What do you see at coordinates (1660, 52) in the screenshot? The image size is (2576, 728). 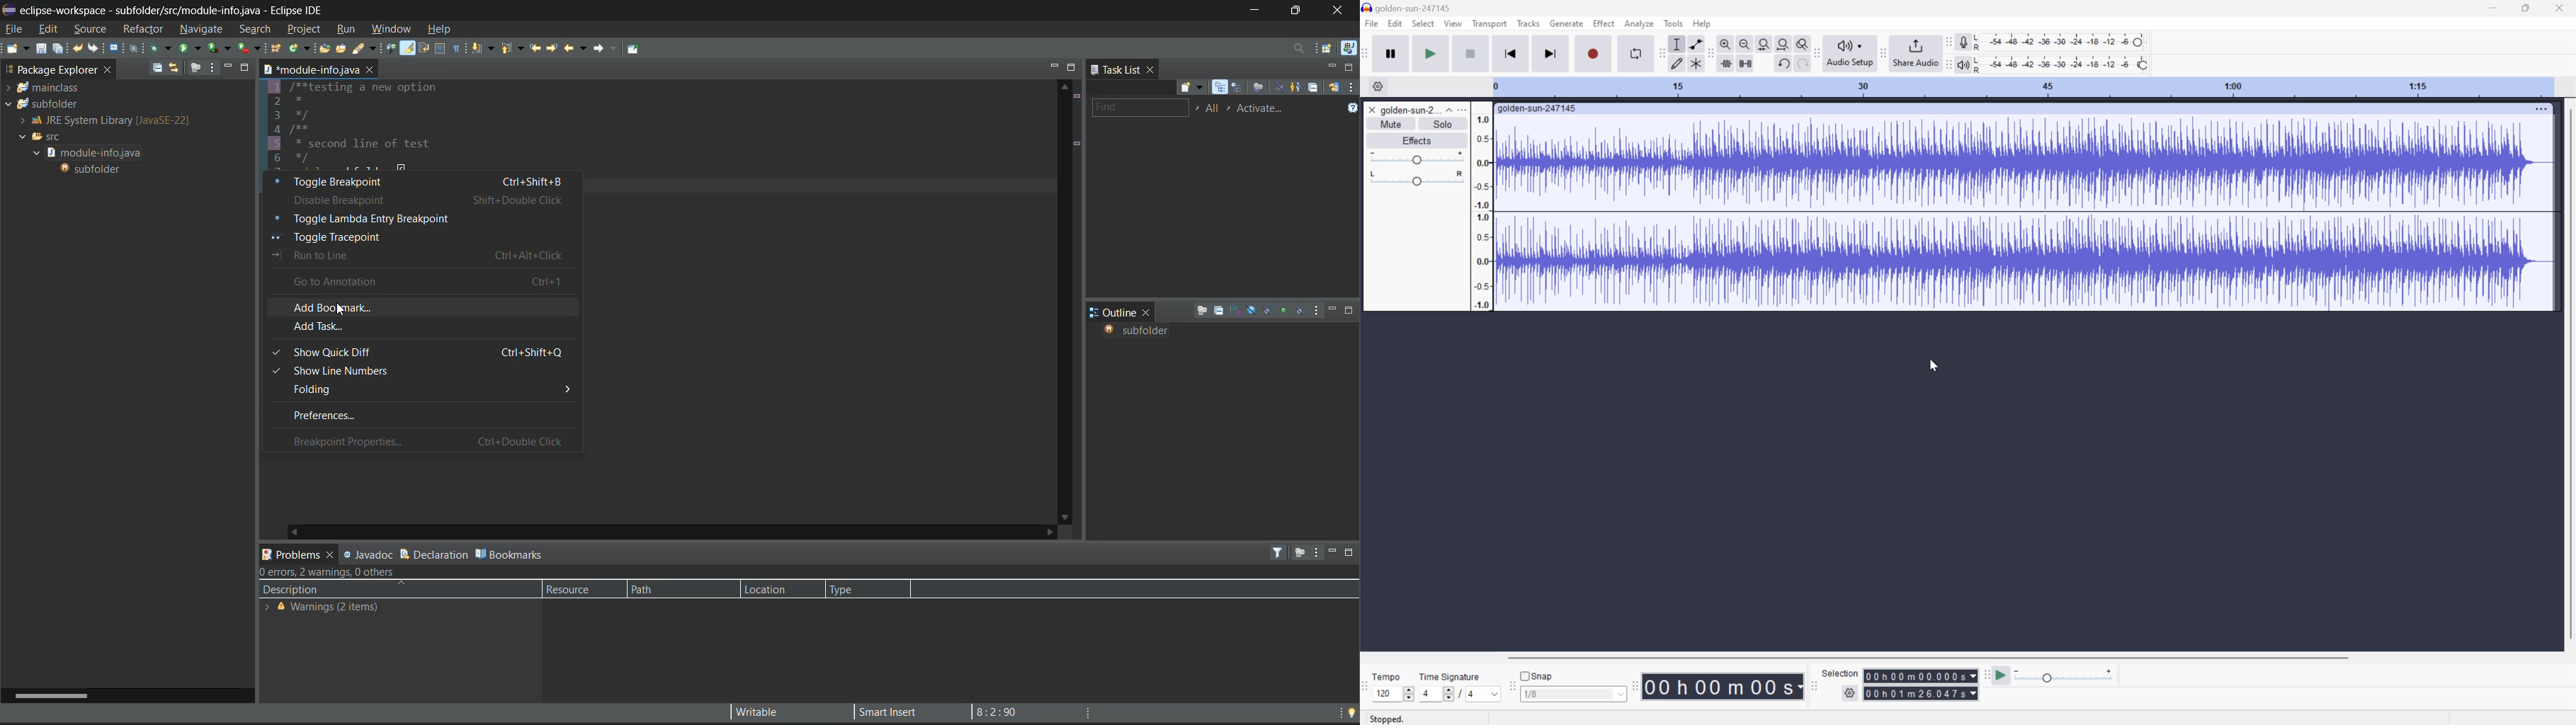 I see `Audacity tools toolbar` at bounding box center [1660, 52].